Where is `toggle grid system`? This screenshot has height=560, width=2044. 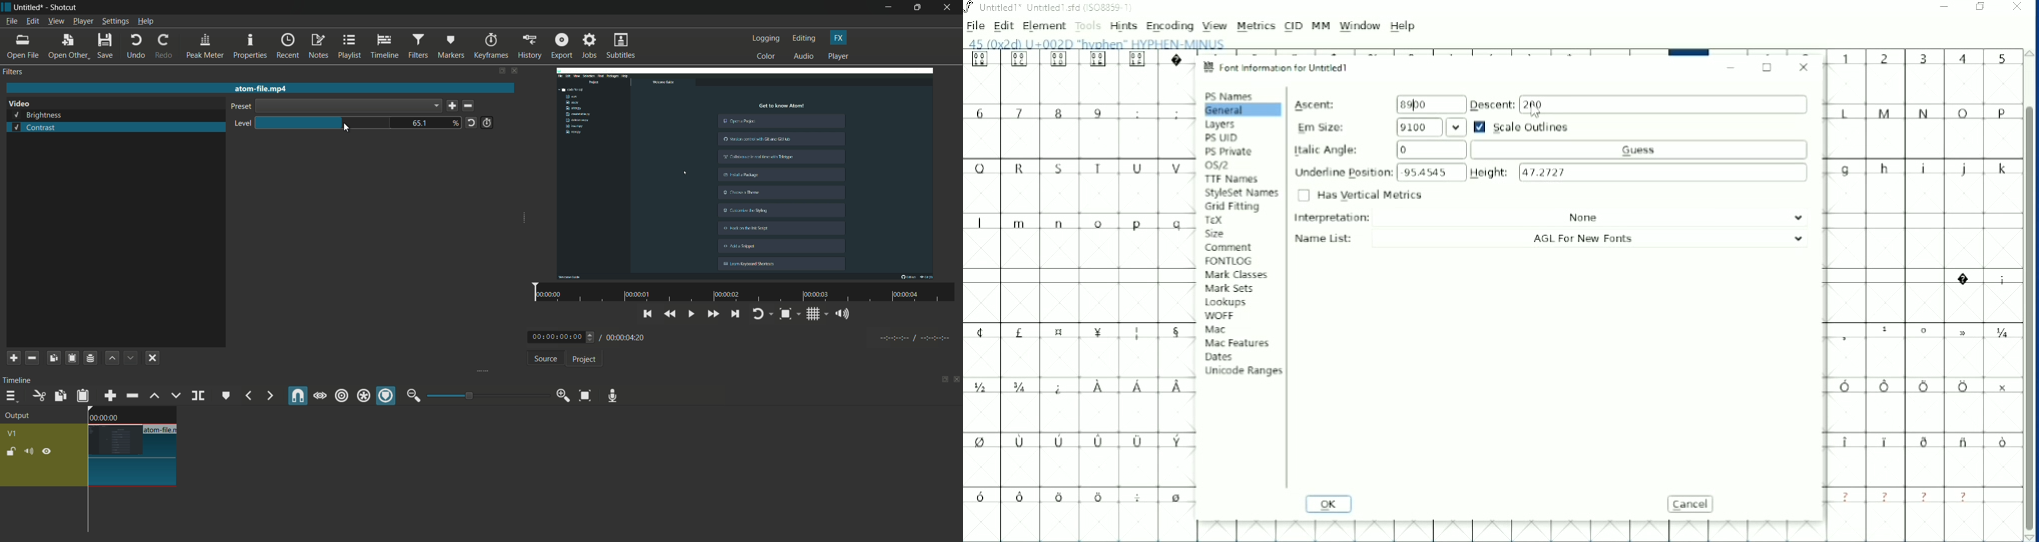
toggle grid system is located at coordinates (819, 316).